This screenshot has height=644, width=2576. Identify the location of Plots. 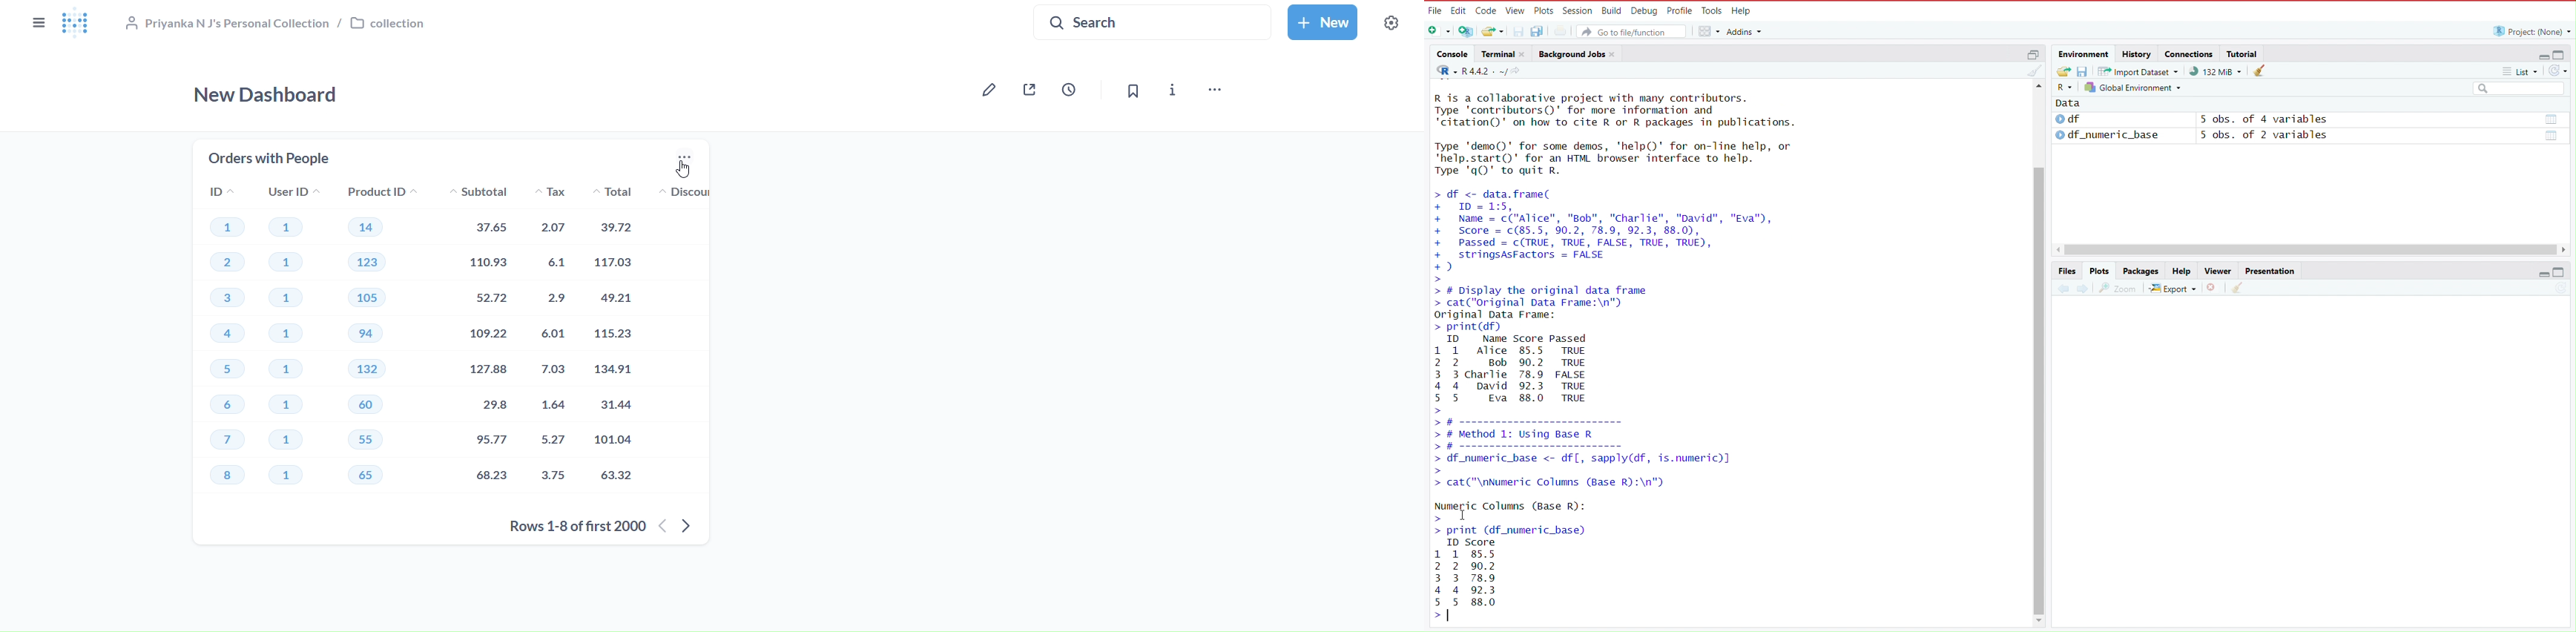
(2098, 272).